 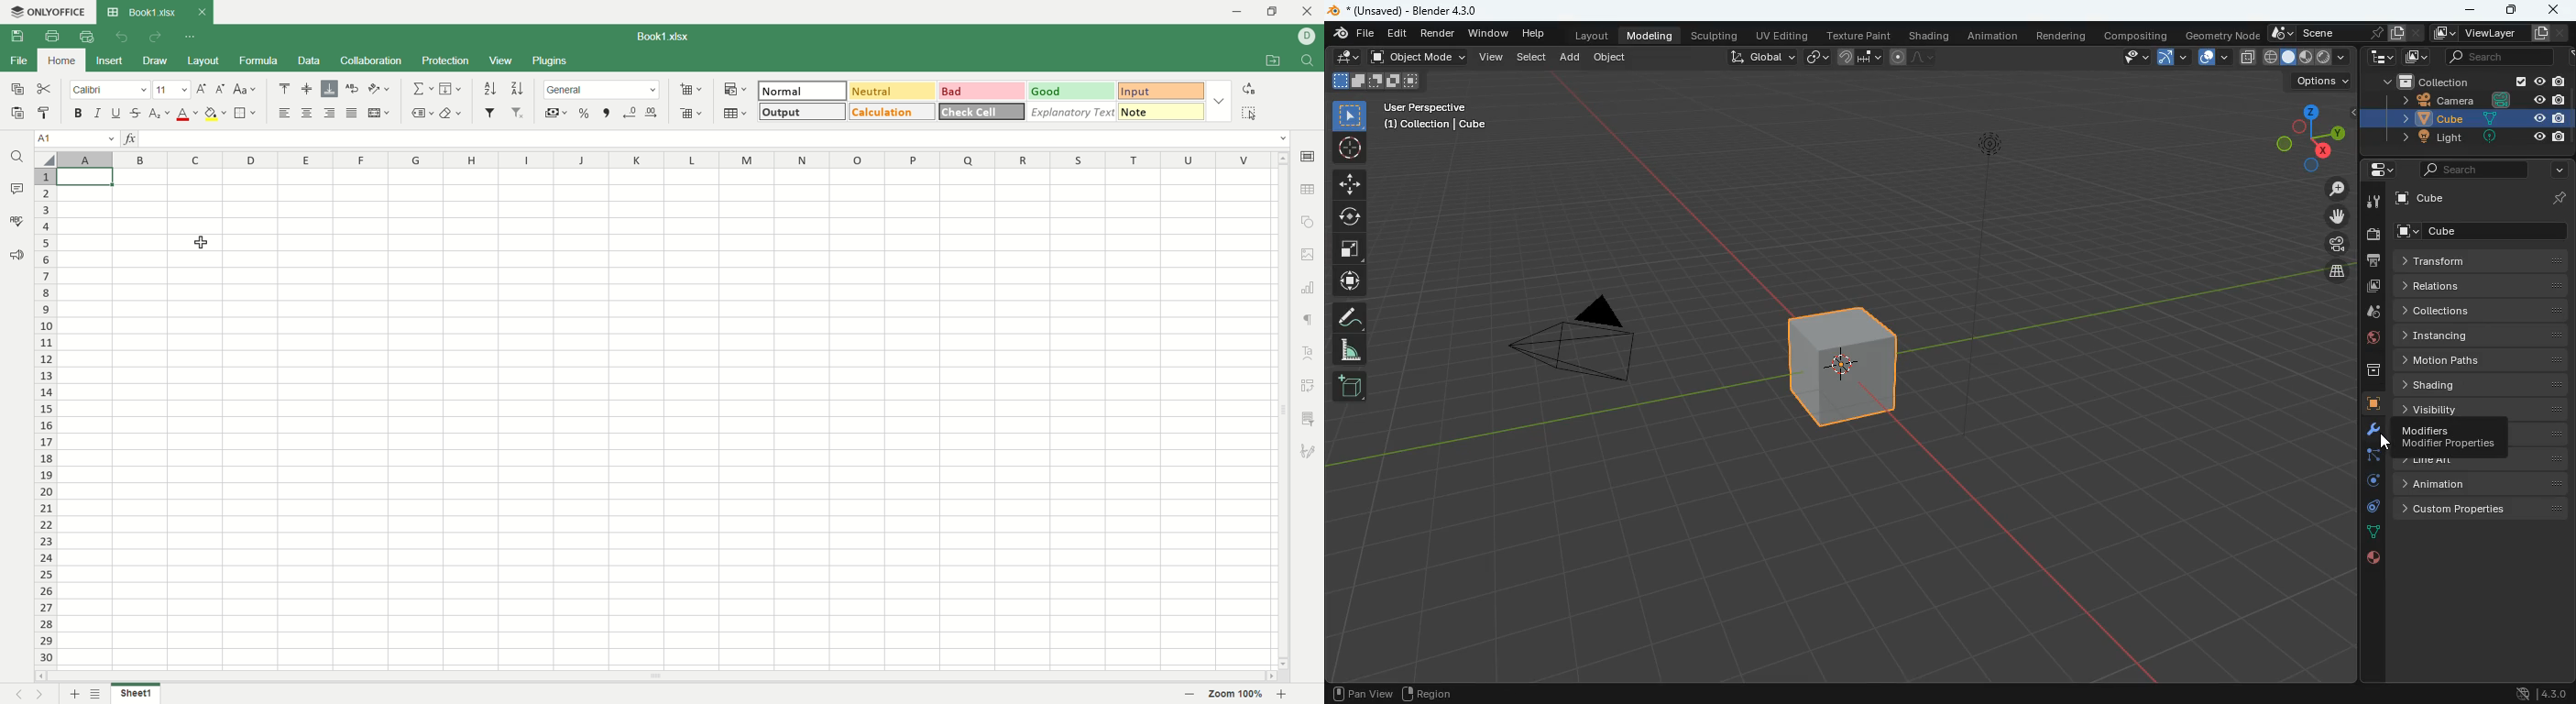 What do you see at coordinates (1538, 33) in the screenshot?
I see `help` at bounding box center [1538, 33].